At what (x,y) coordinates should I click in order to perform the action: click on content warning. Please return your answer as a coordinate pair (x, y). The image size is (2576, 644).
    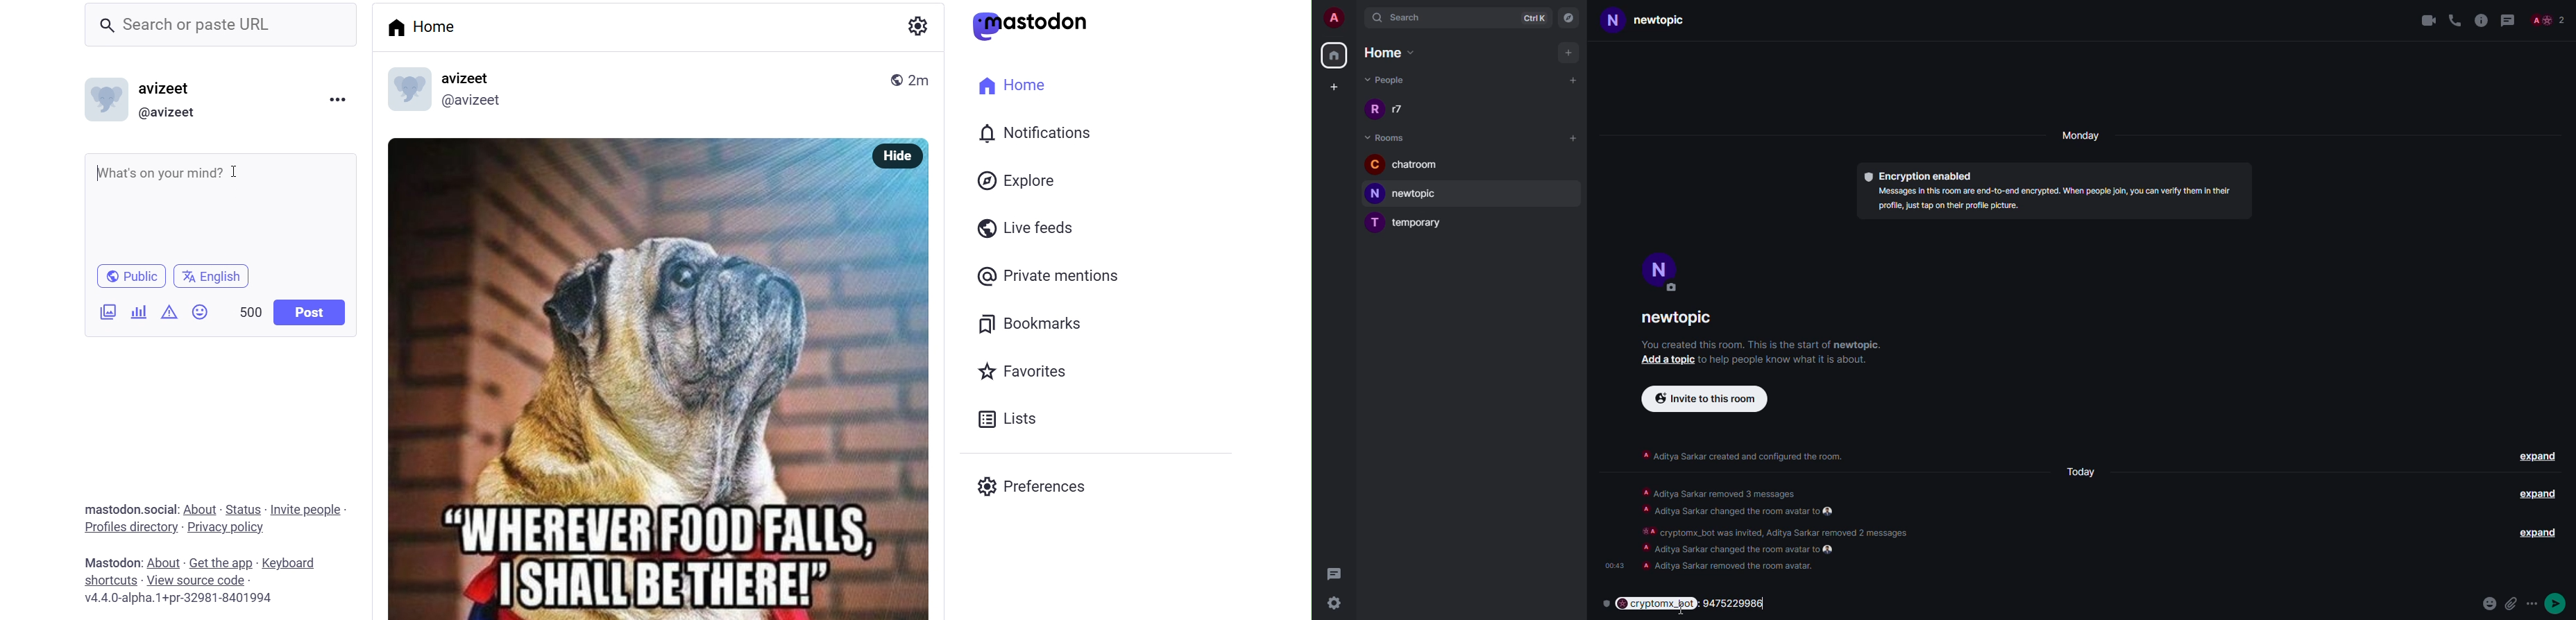
    Looking at the image, I should click on (171, 313).